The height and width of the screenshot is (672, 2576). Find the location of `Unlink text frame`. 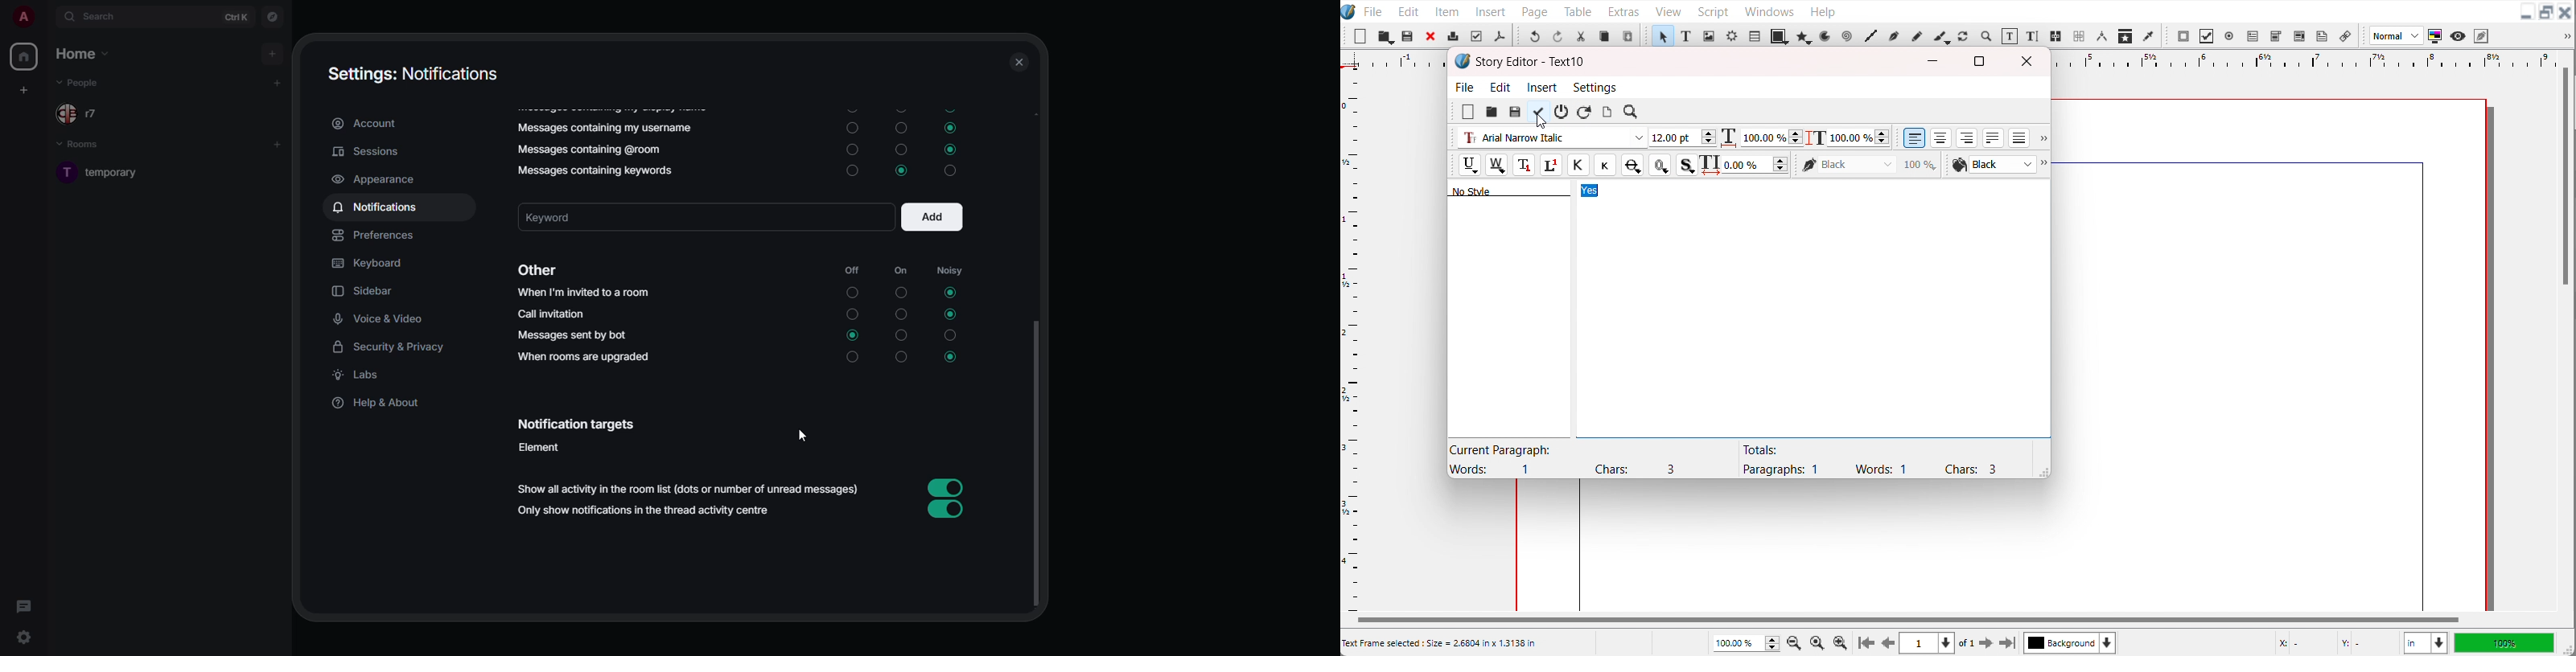

Unlink text frame is located at coordinates (2078, 36).